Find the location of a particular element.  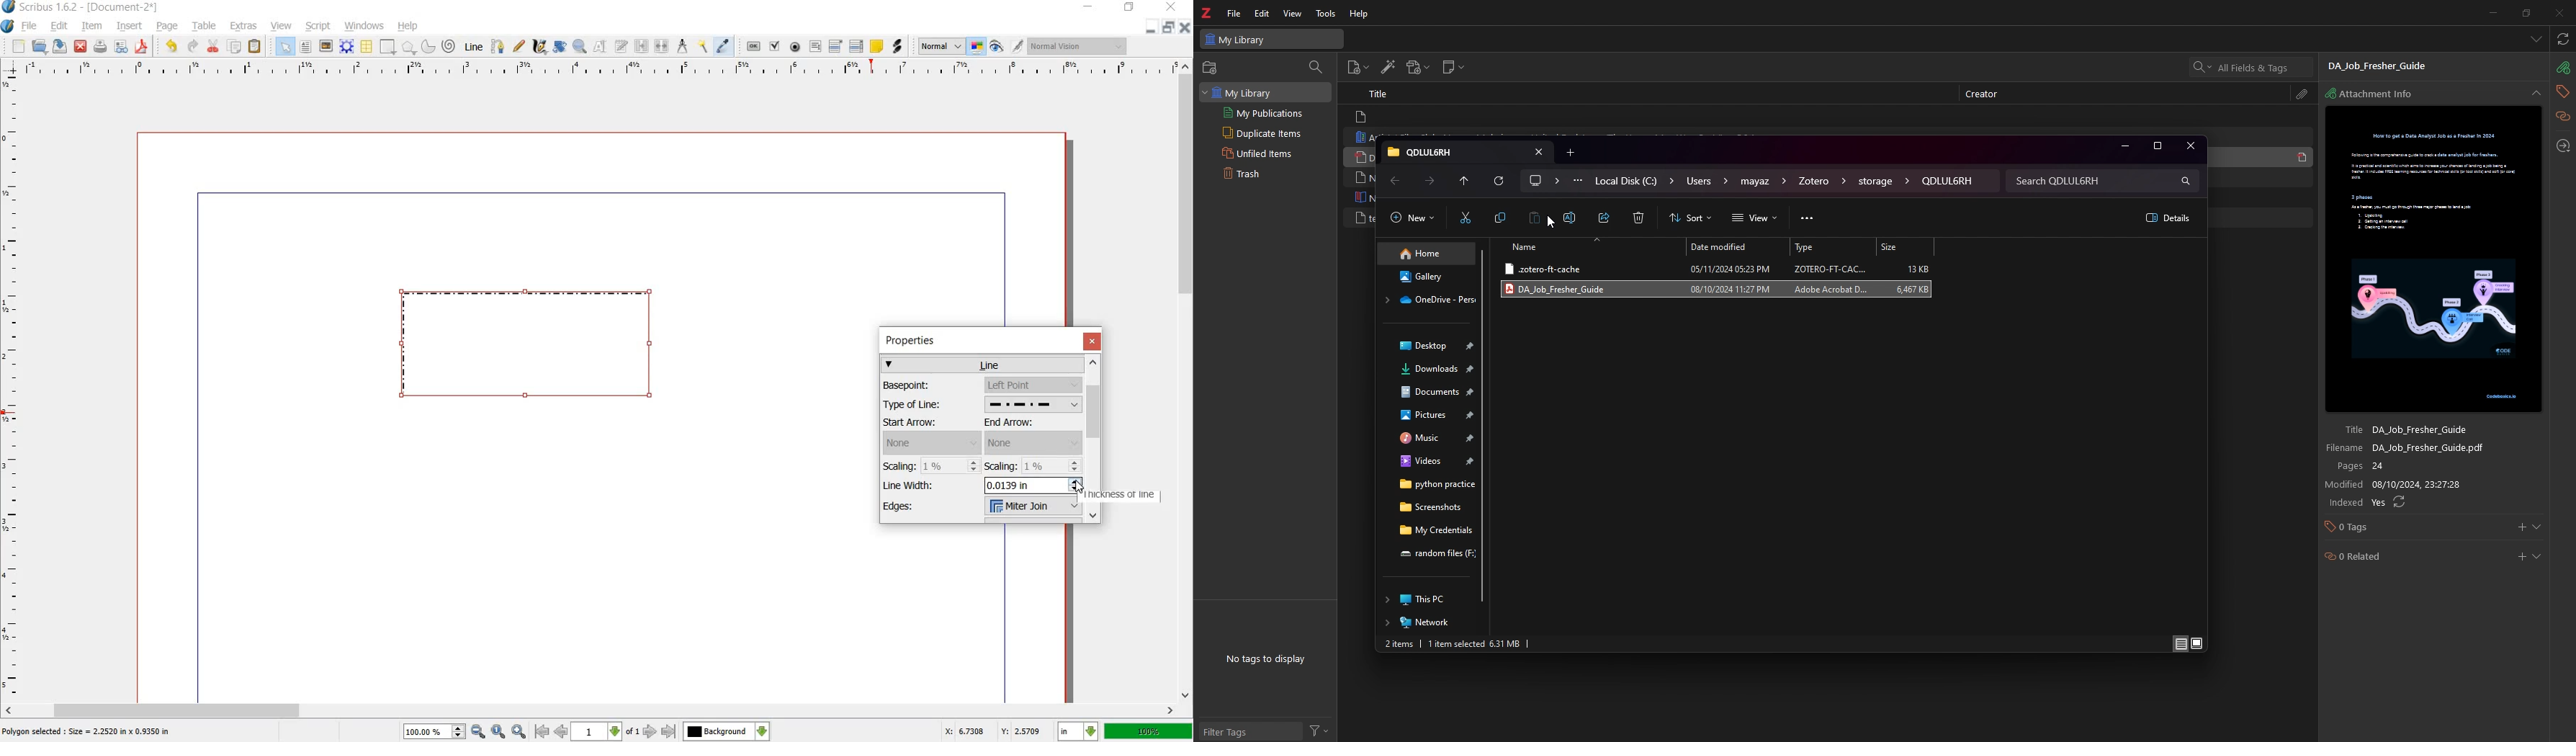

Start Arrow: is located at coordinates (927, 423).